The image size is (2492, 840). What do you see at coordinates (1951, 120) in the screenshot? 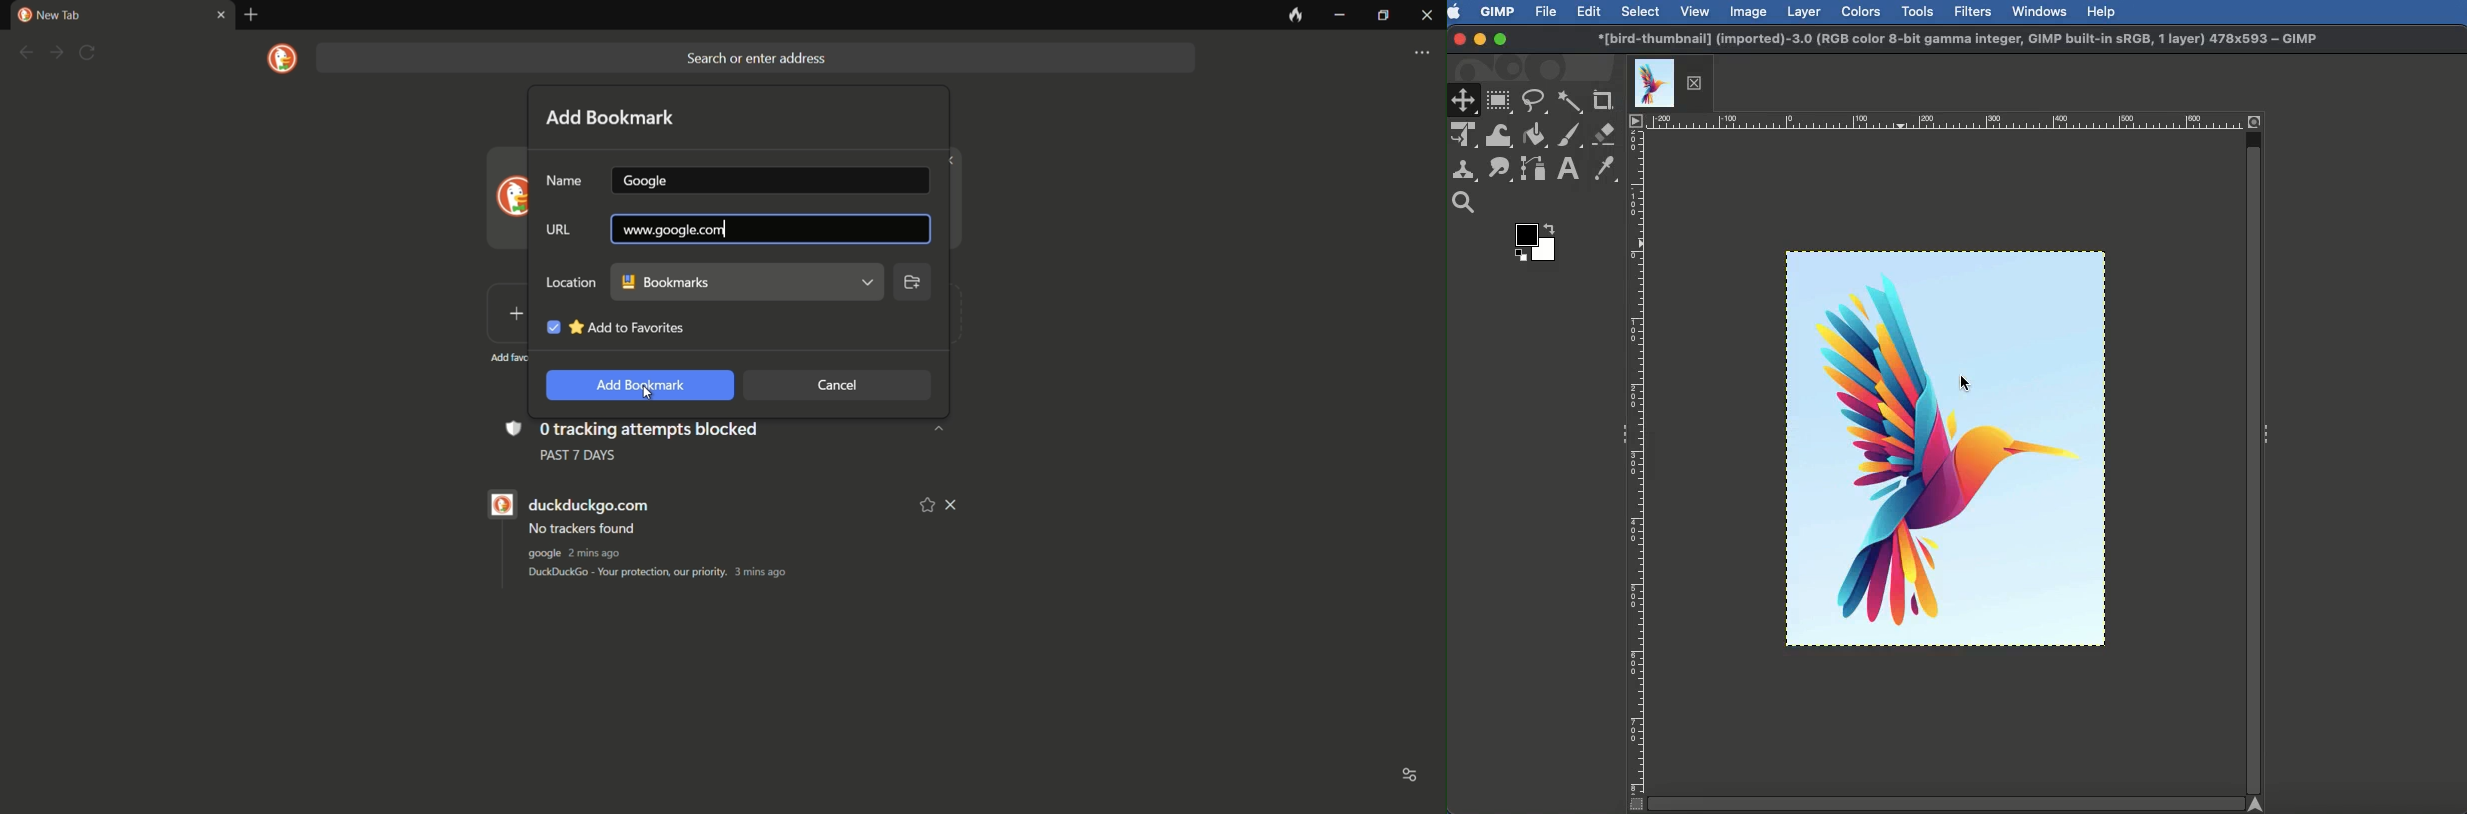
I see `Ruler` at bounding box center [1951, 120].